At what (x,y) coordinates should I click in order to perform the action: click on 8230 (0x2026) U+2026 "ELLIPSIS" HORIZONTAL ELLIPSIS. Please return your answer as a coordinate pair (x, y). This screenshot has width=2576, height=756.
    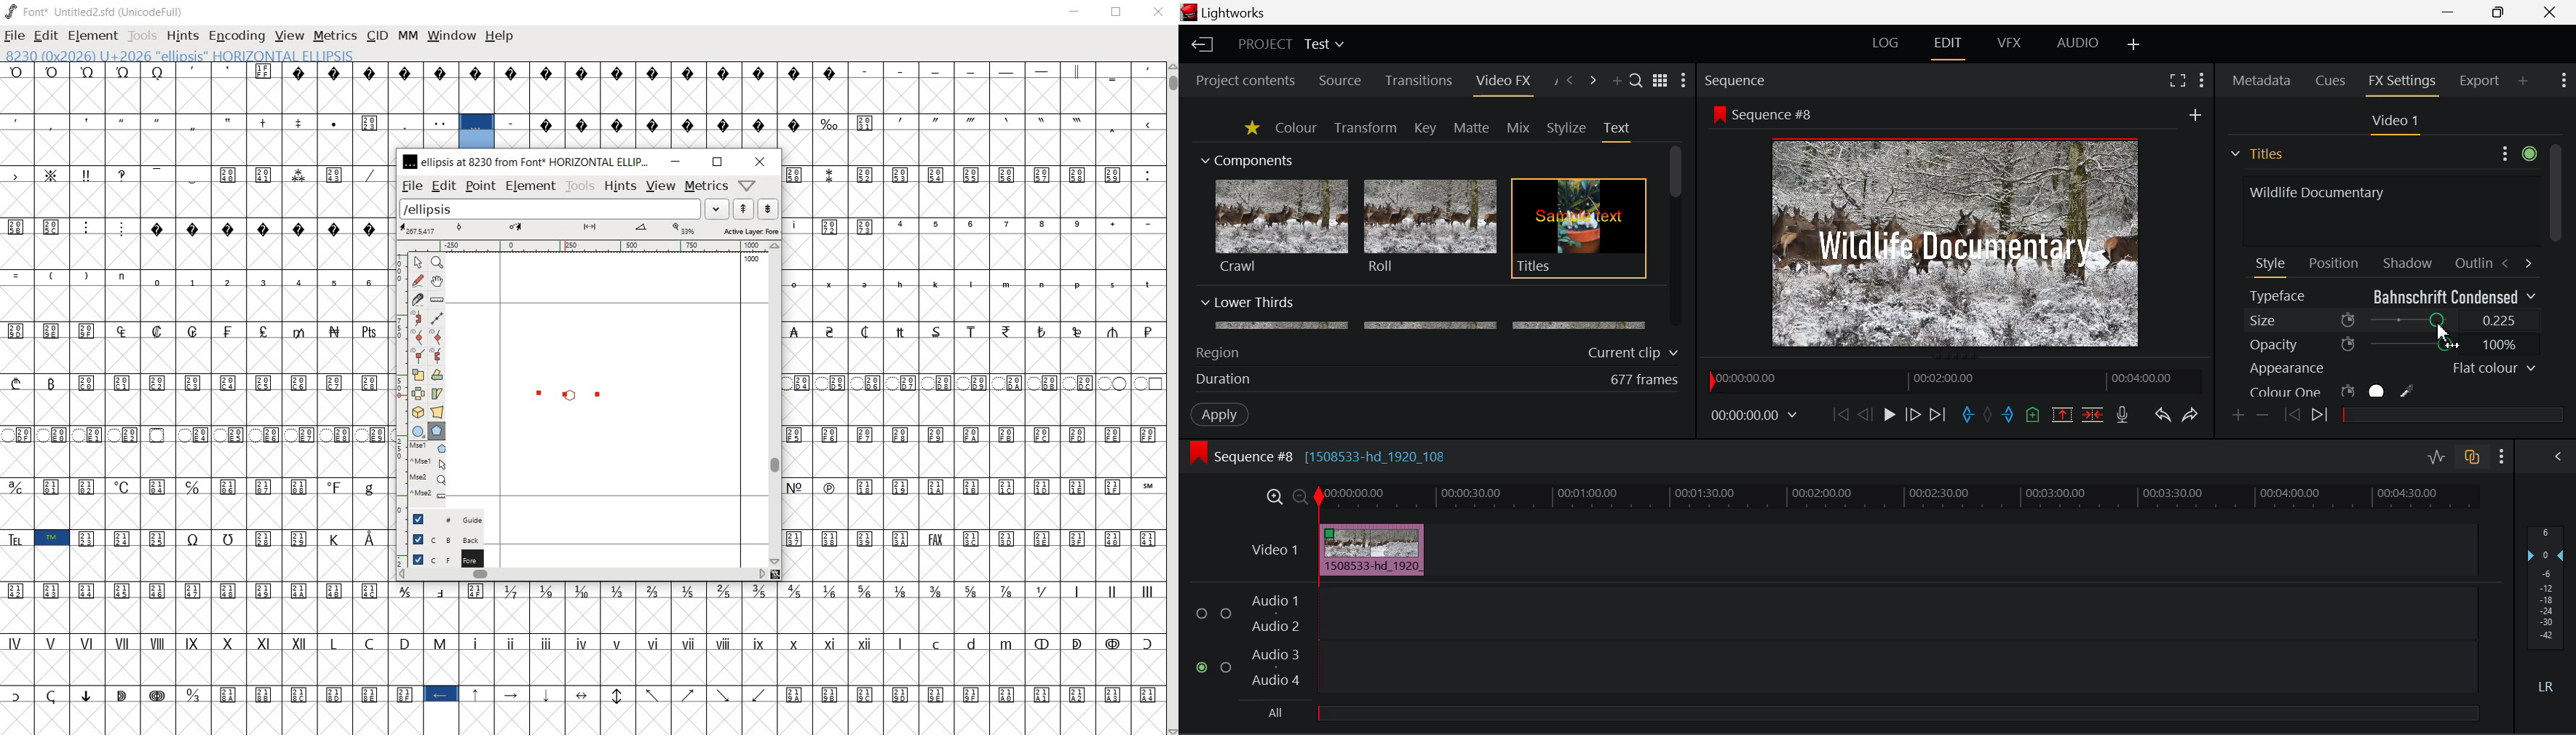
    Looking at the image, I should click on (477, 132).